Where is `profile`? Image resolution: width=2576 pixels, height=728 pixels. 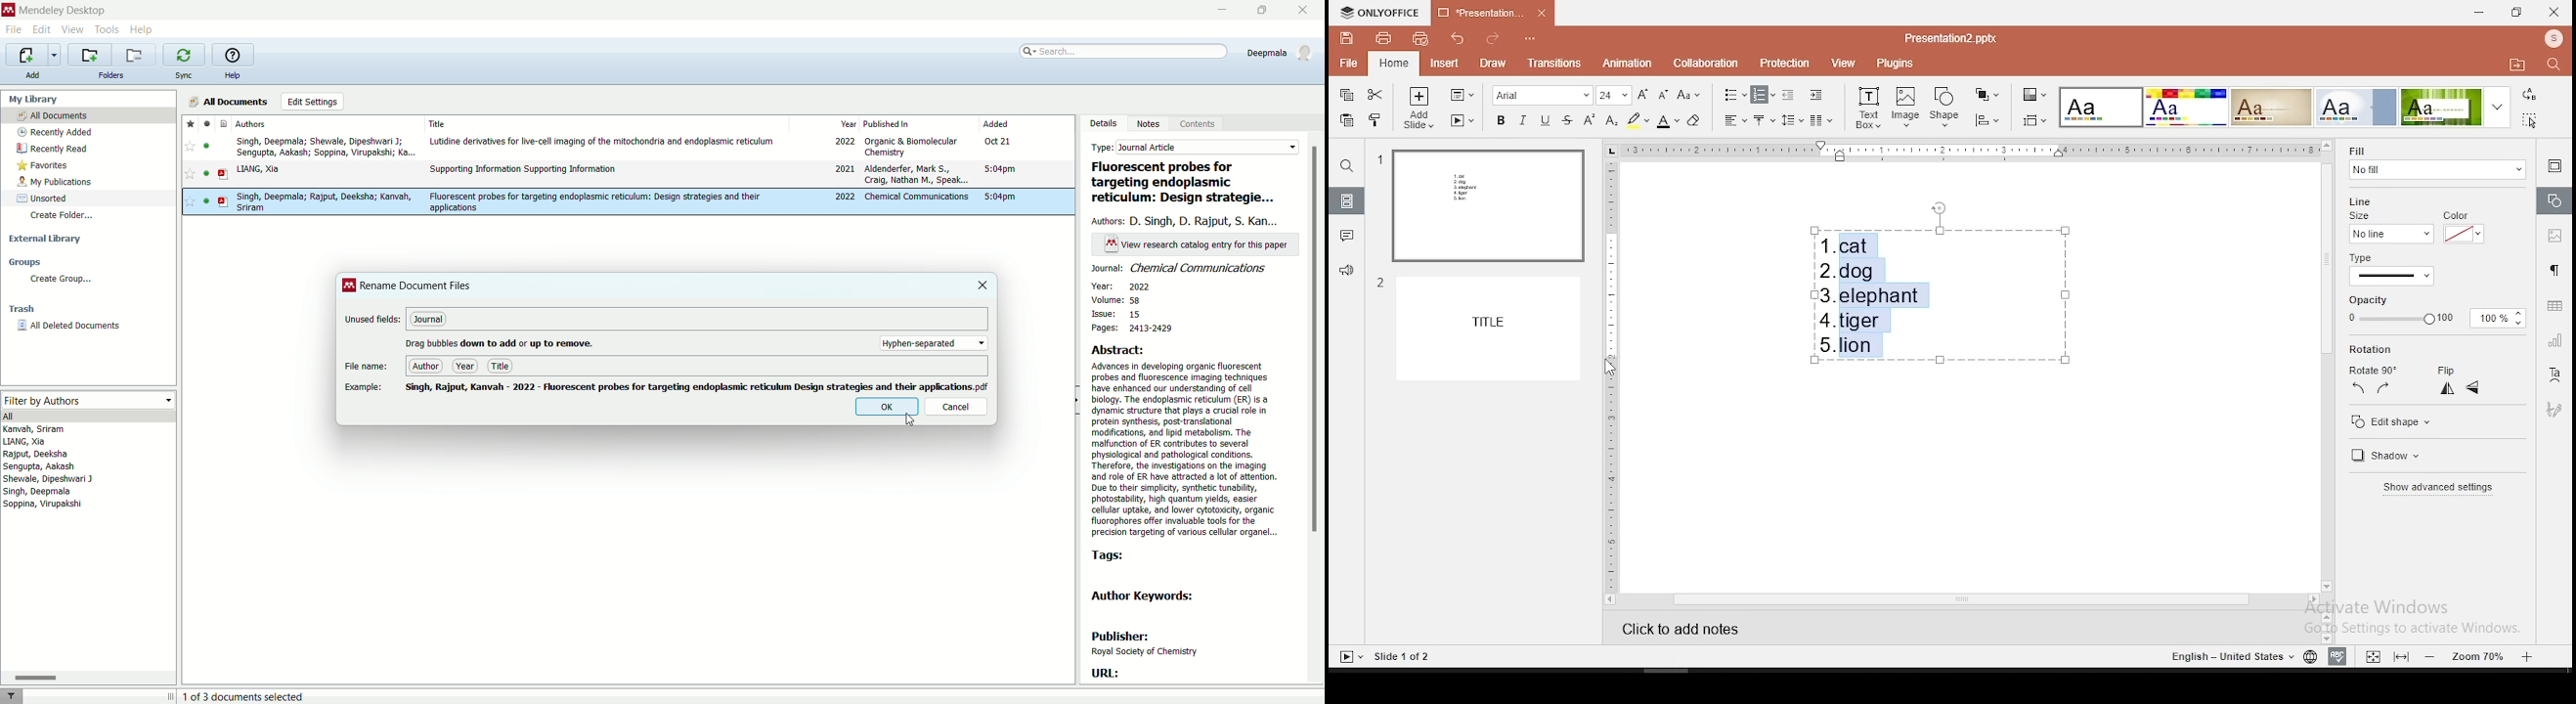
profile is located at coordinates (2551, 38).